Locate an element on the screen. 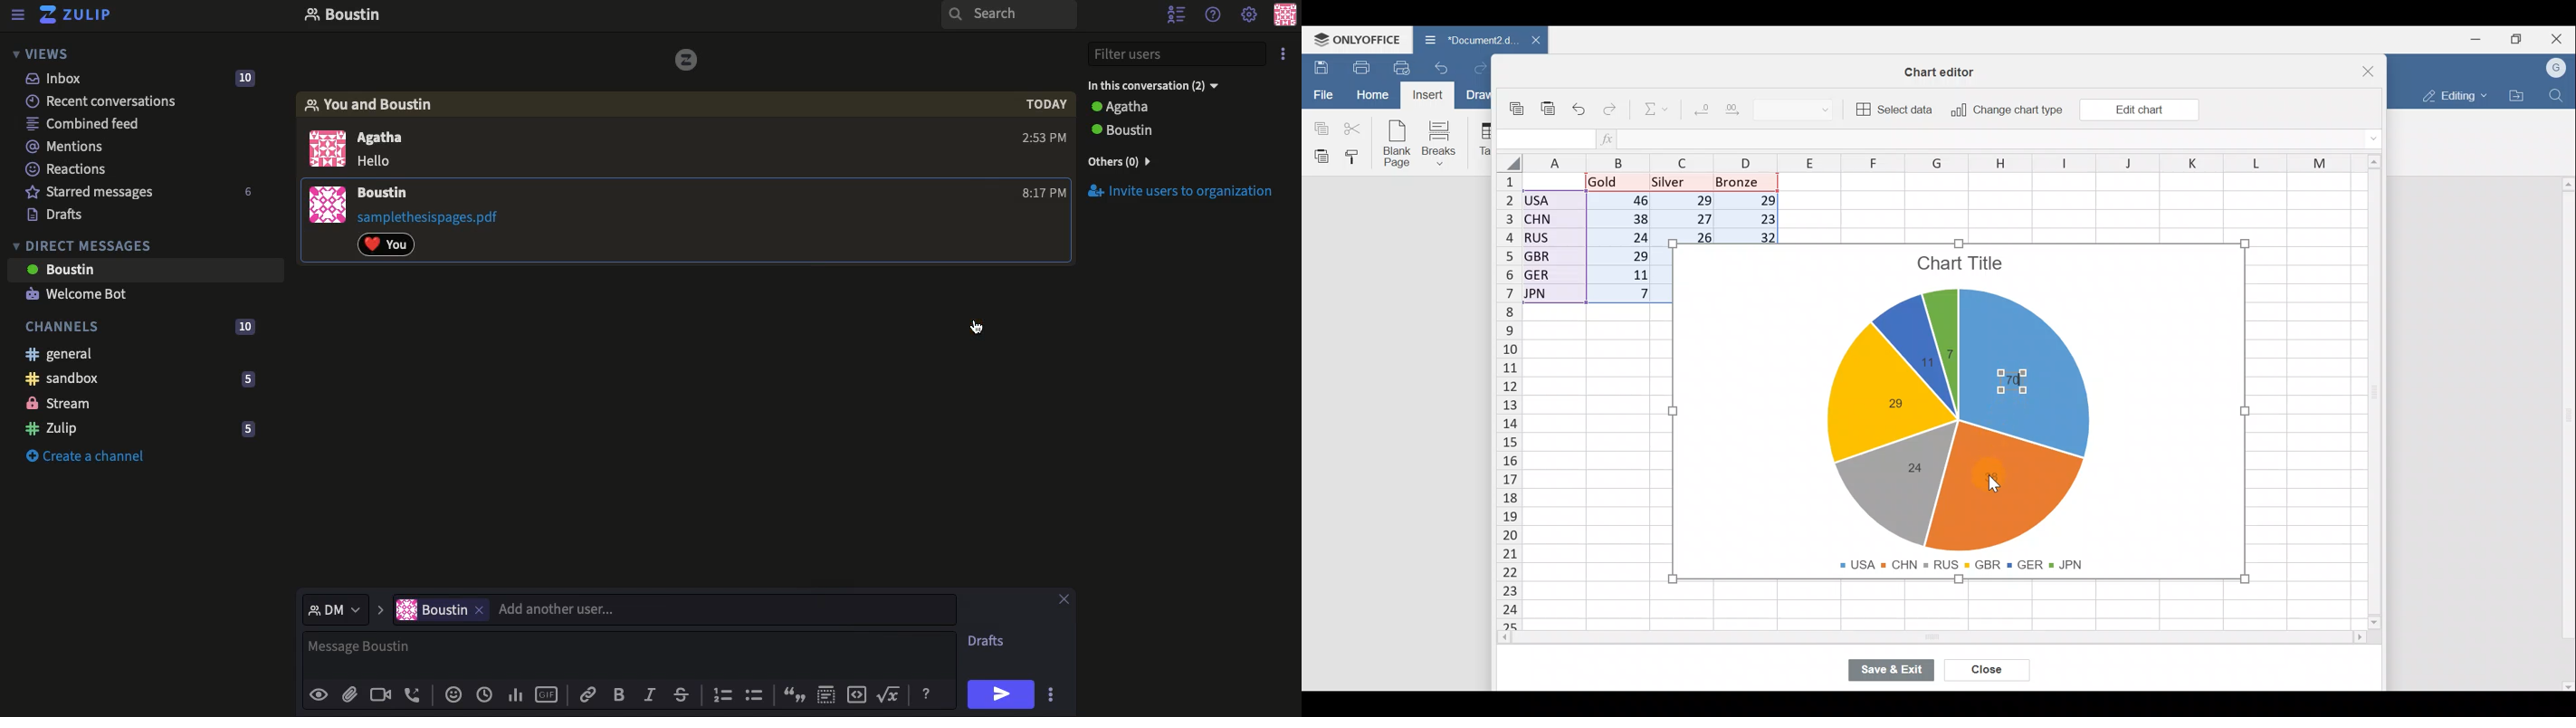  Close is located at coordinates (1989, 671).